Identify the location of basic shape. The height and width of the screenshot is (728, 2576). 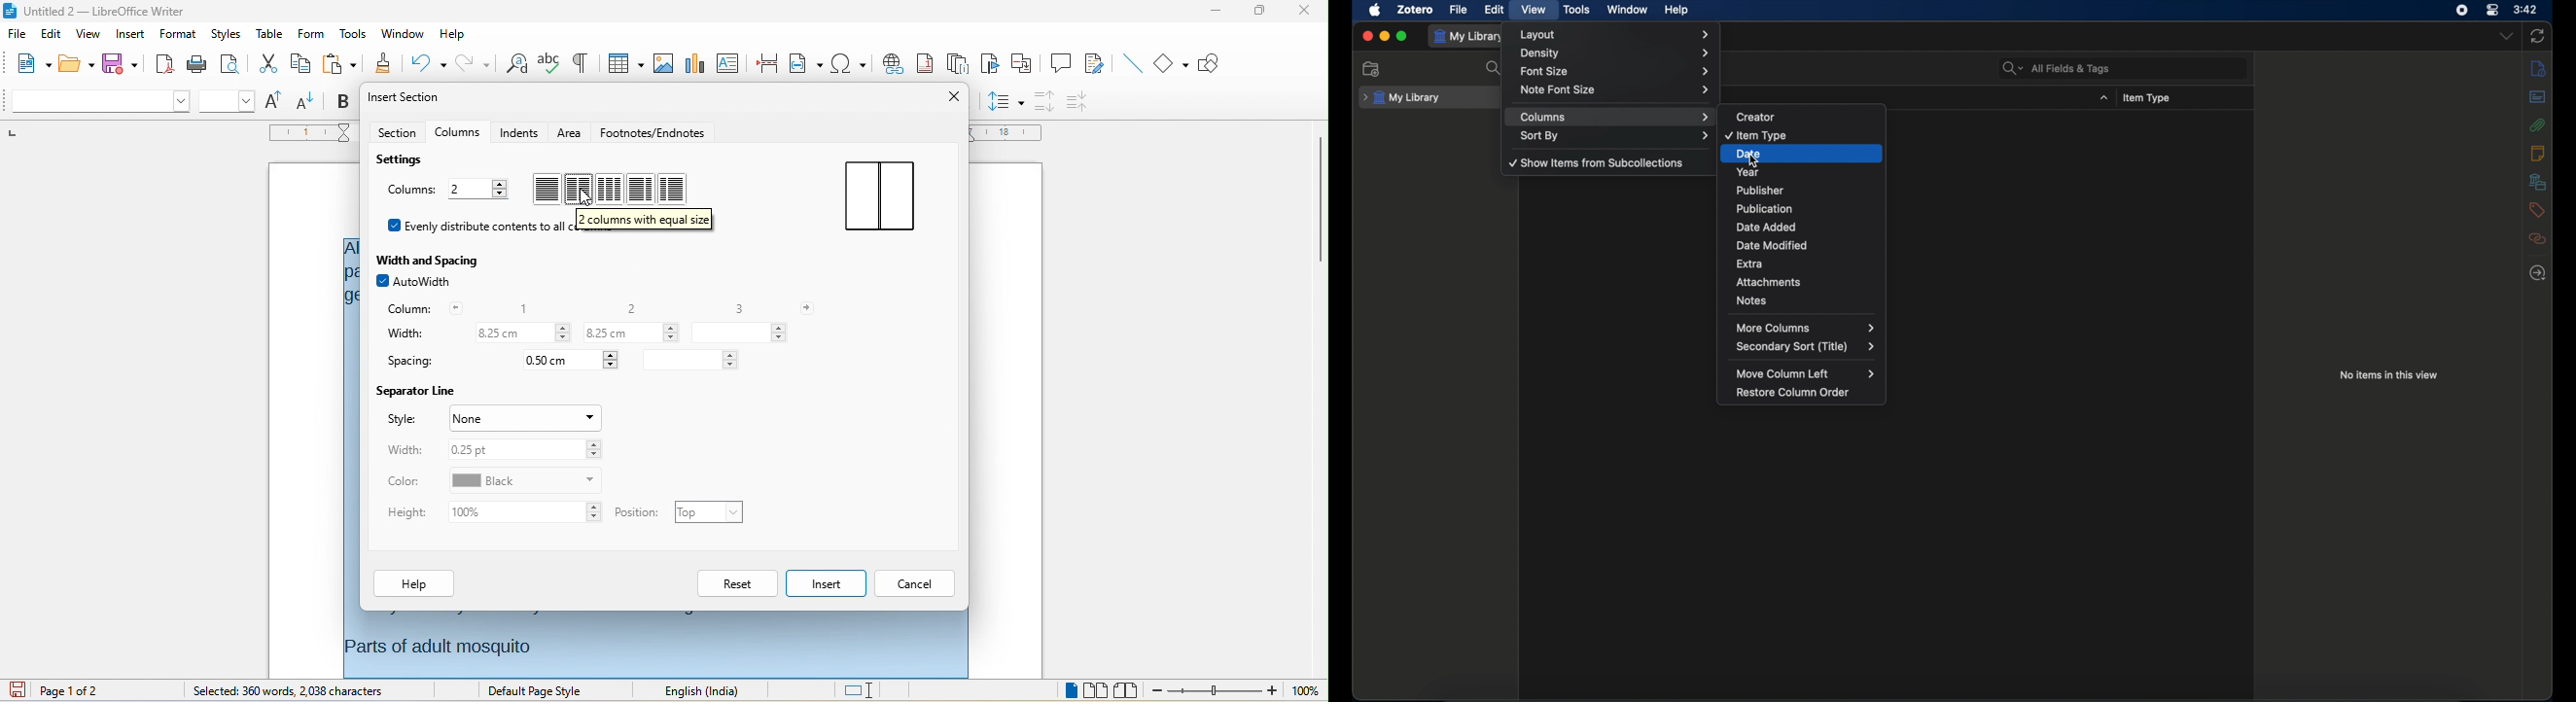
(1170, 62).